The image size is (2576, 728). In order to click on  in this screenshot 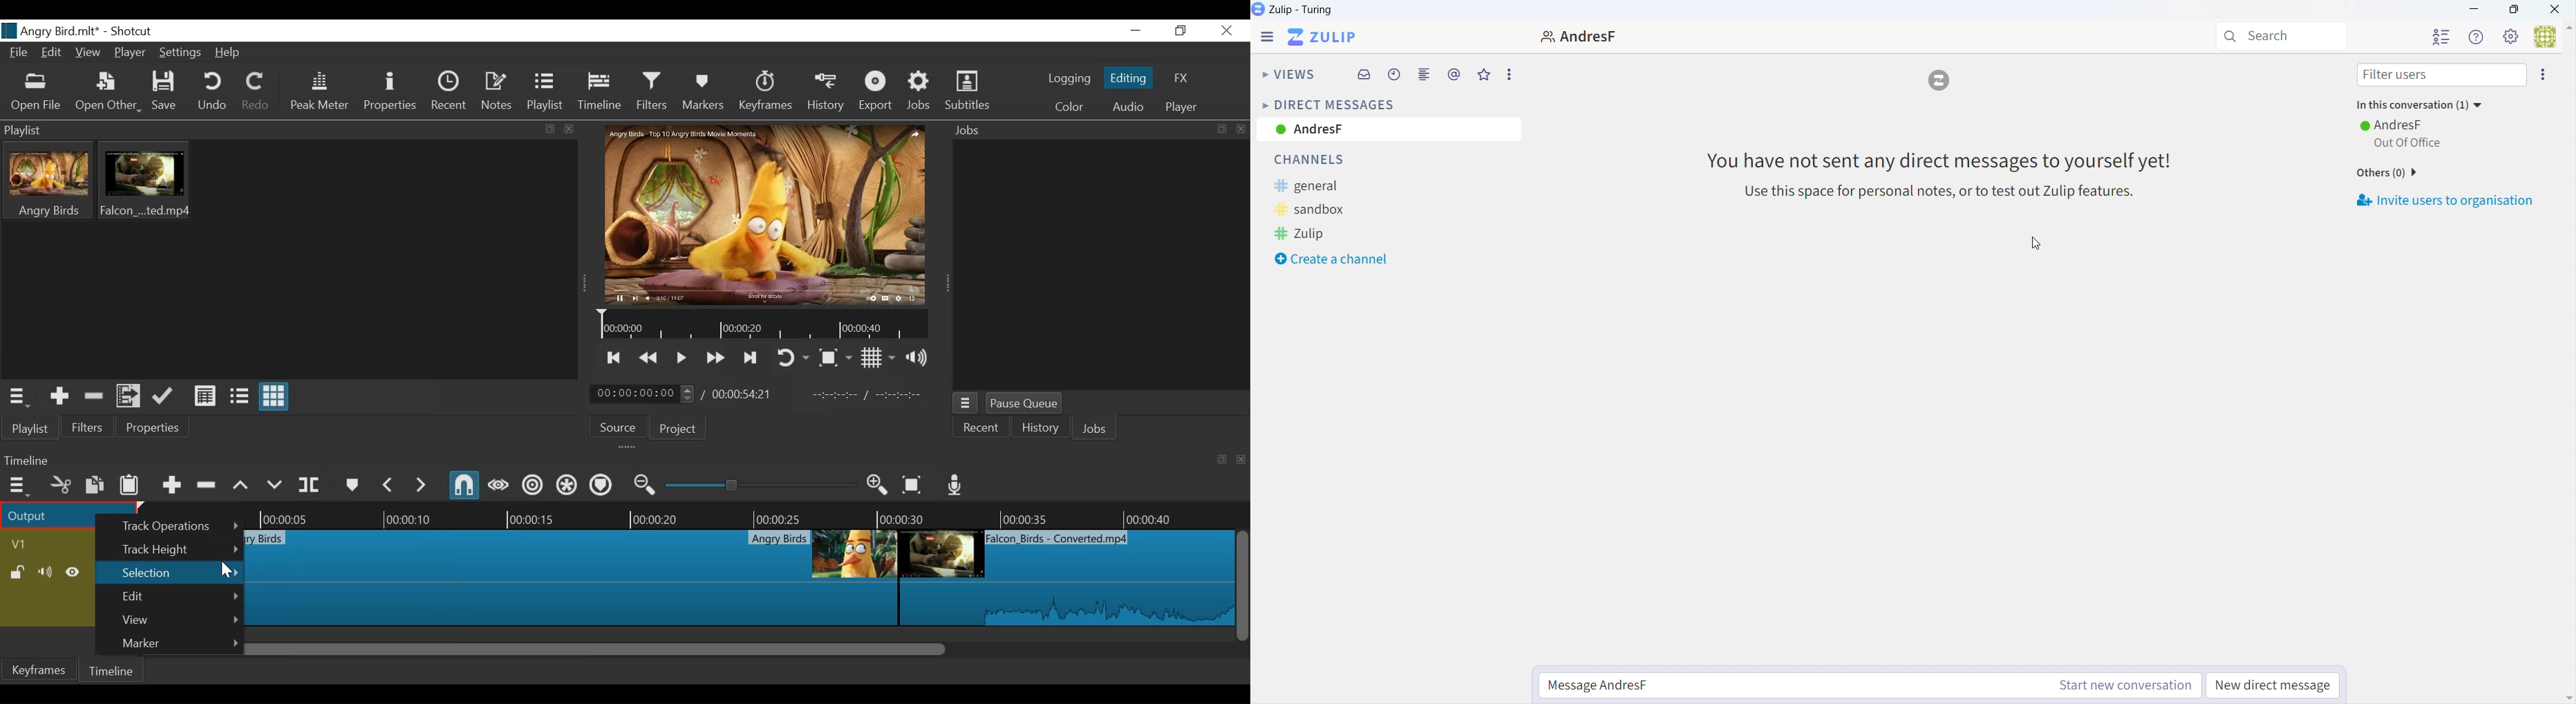, I will do `click(625, 460)`.